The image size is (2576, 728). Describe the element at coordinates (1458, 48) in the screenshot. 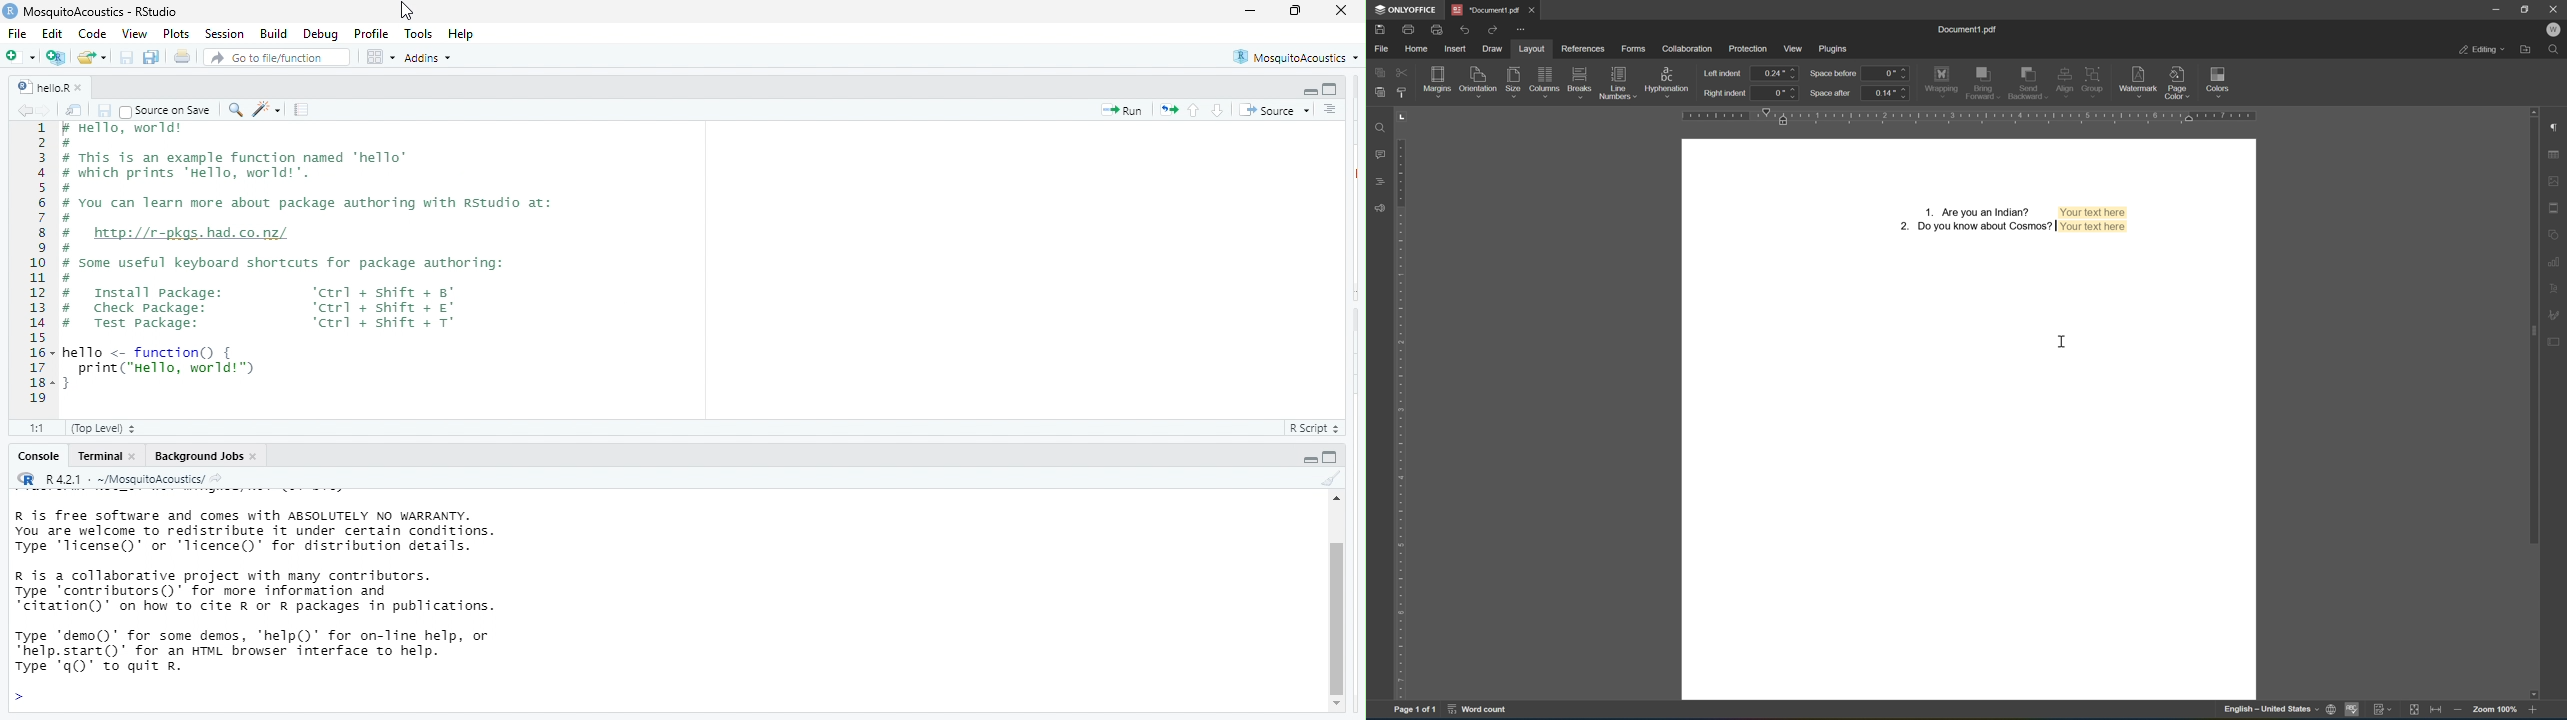

I see `insert` at that location.